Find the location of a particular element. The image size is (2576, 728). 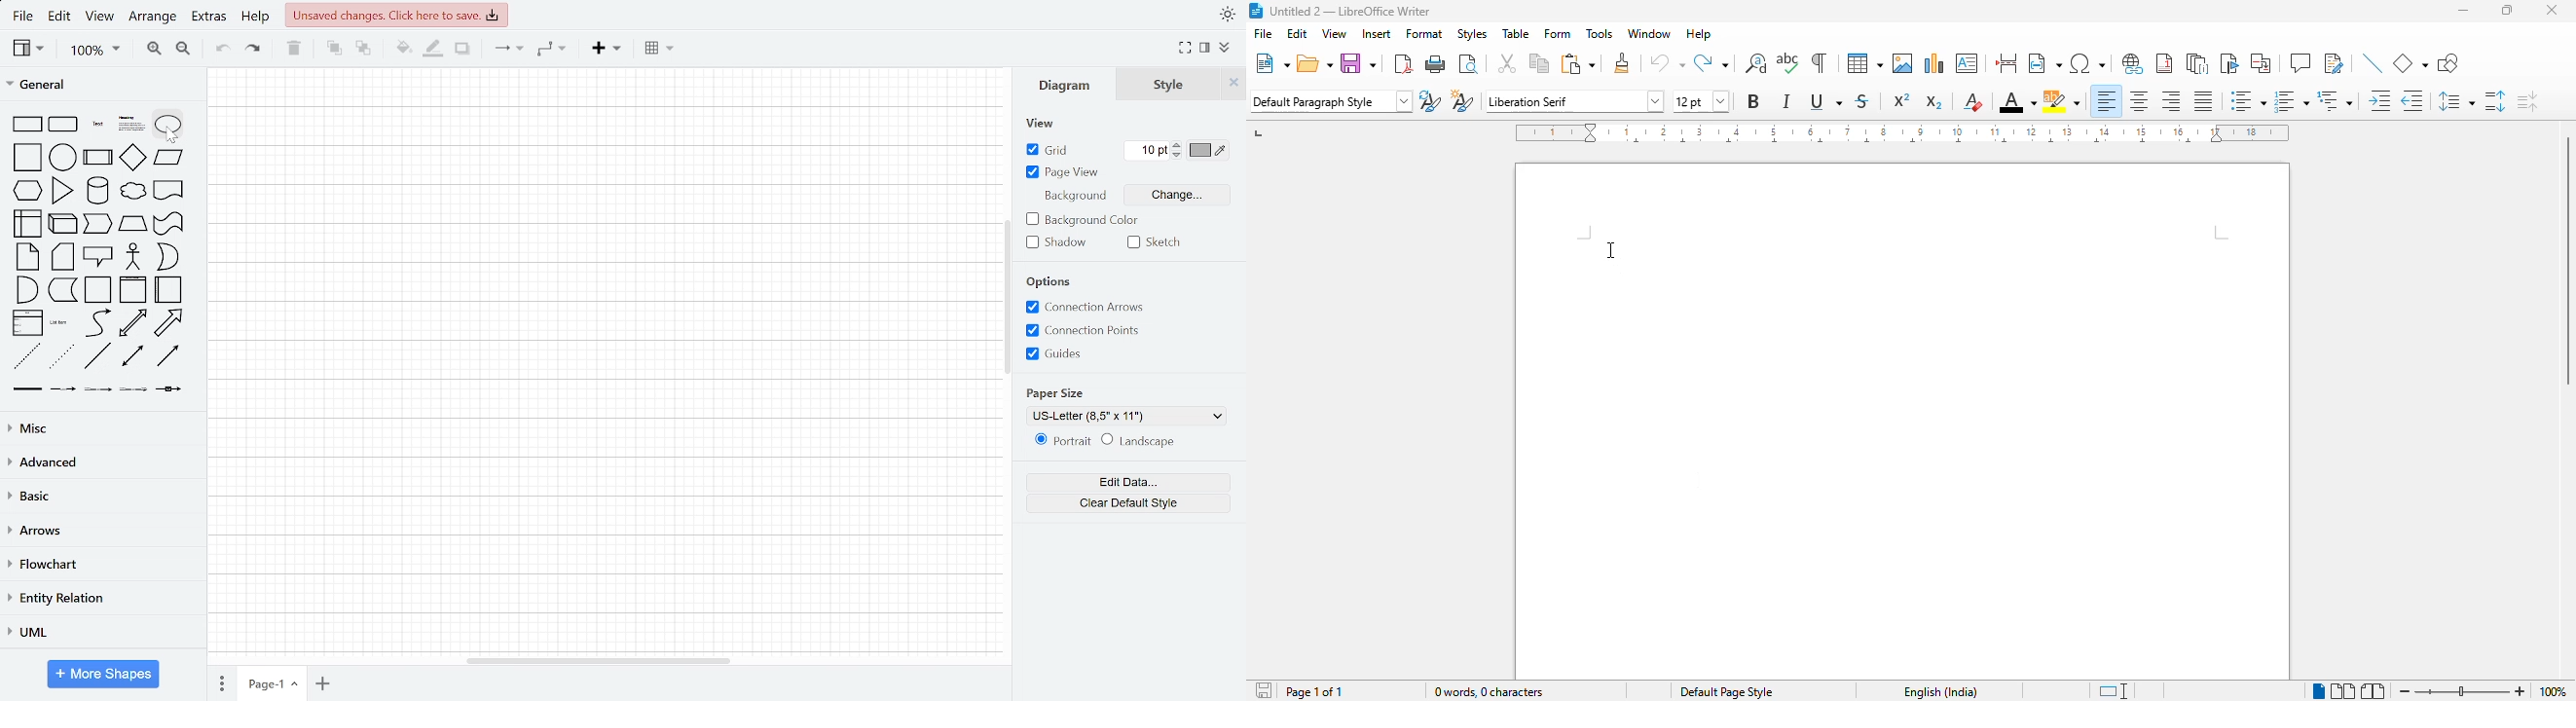

line is located at coordinates (96, 356).